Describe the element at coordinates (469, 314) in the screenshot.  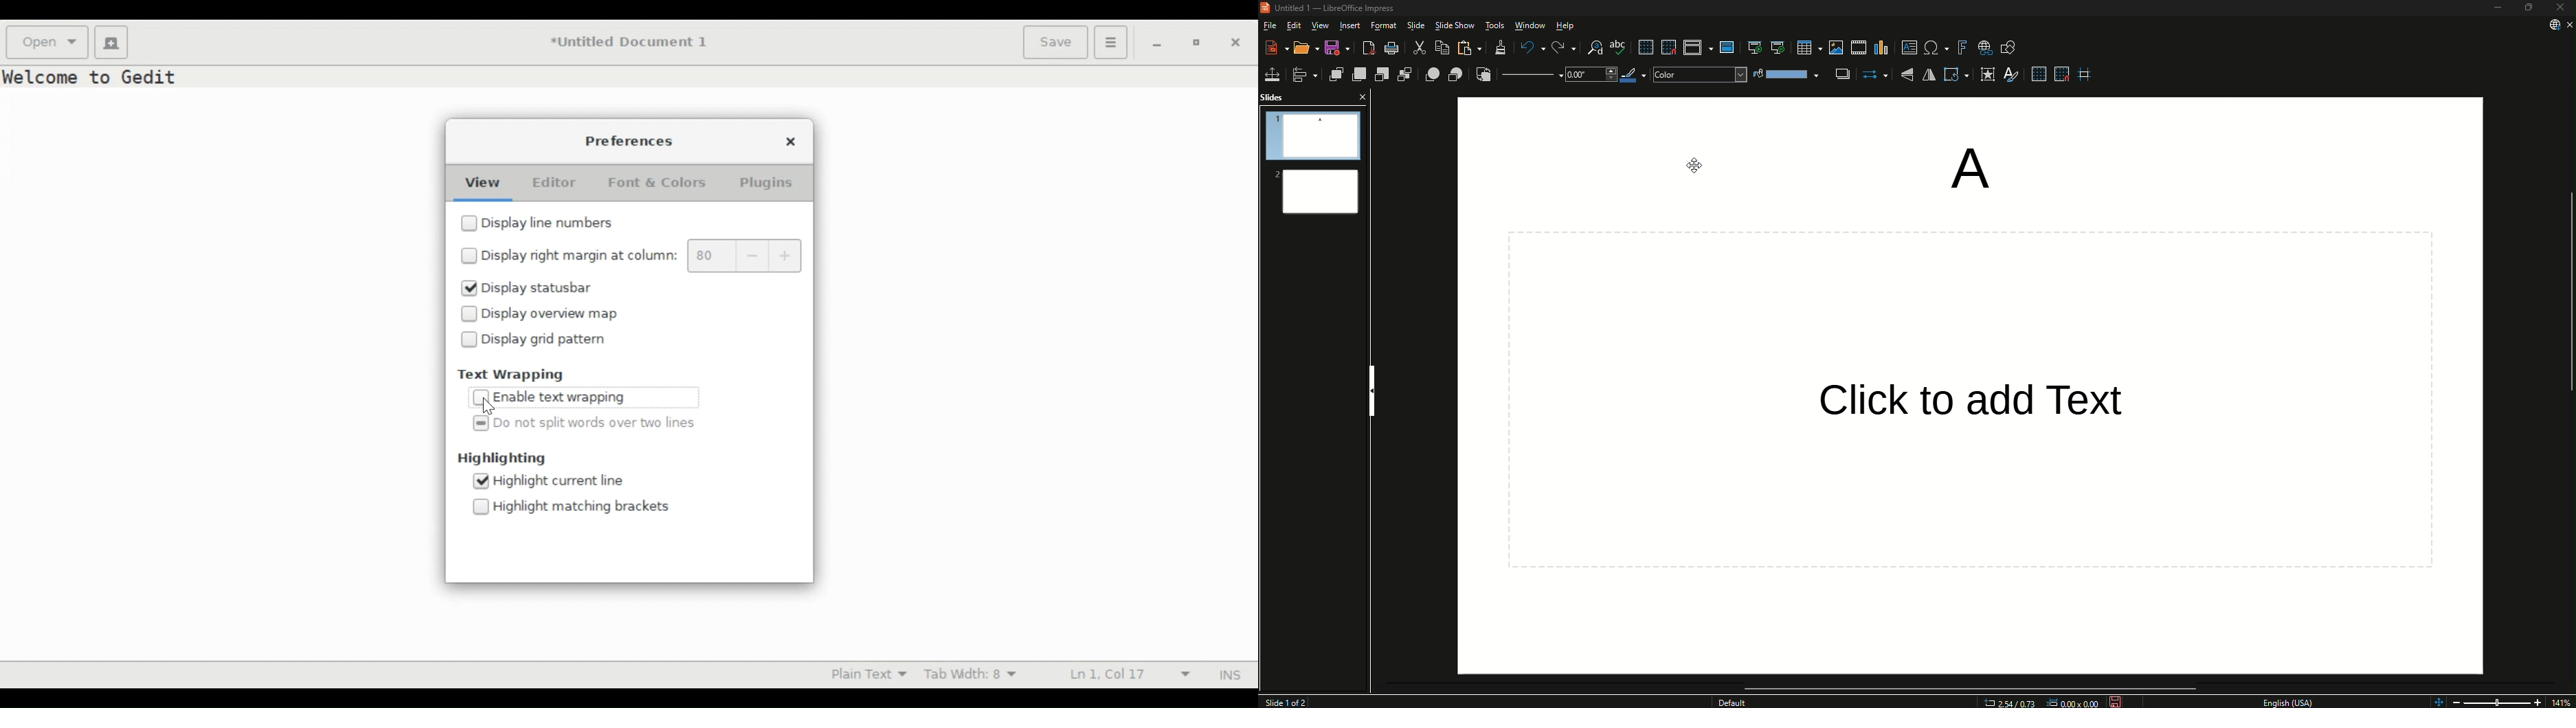
I see `checkbox` at that location.